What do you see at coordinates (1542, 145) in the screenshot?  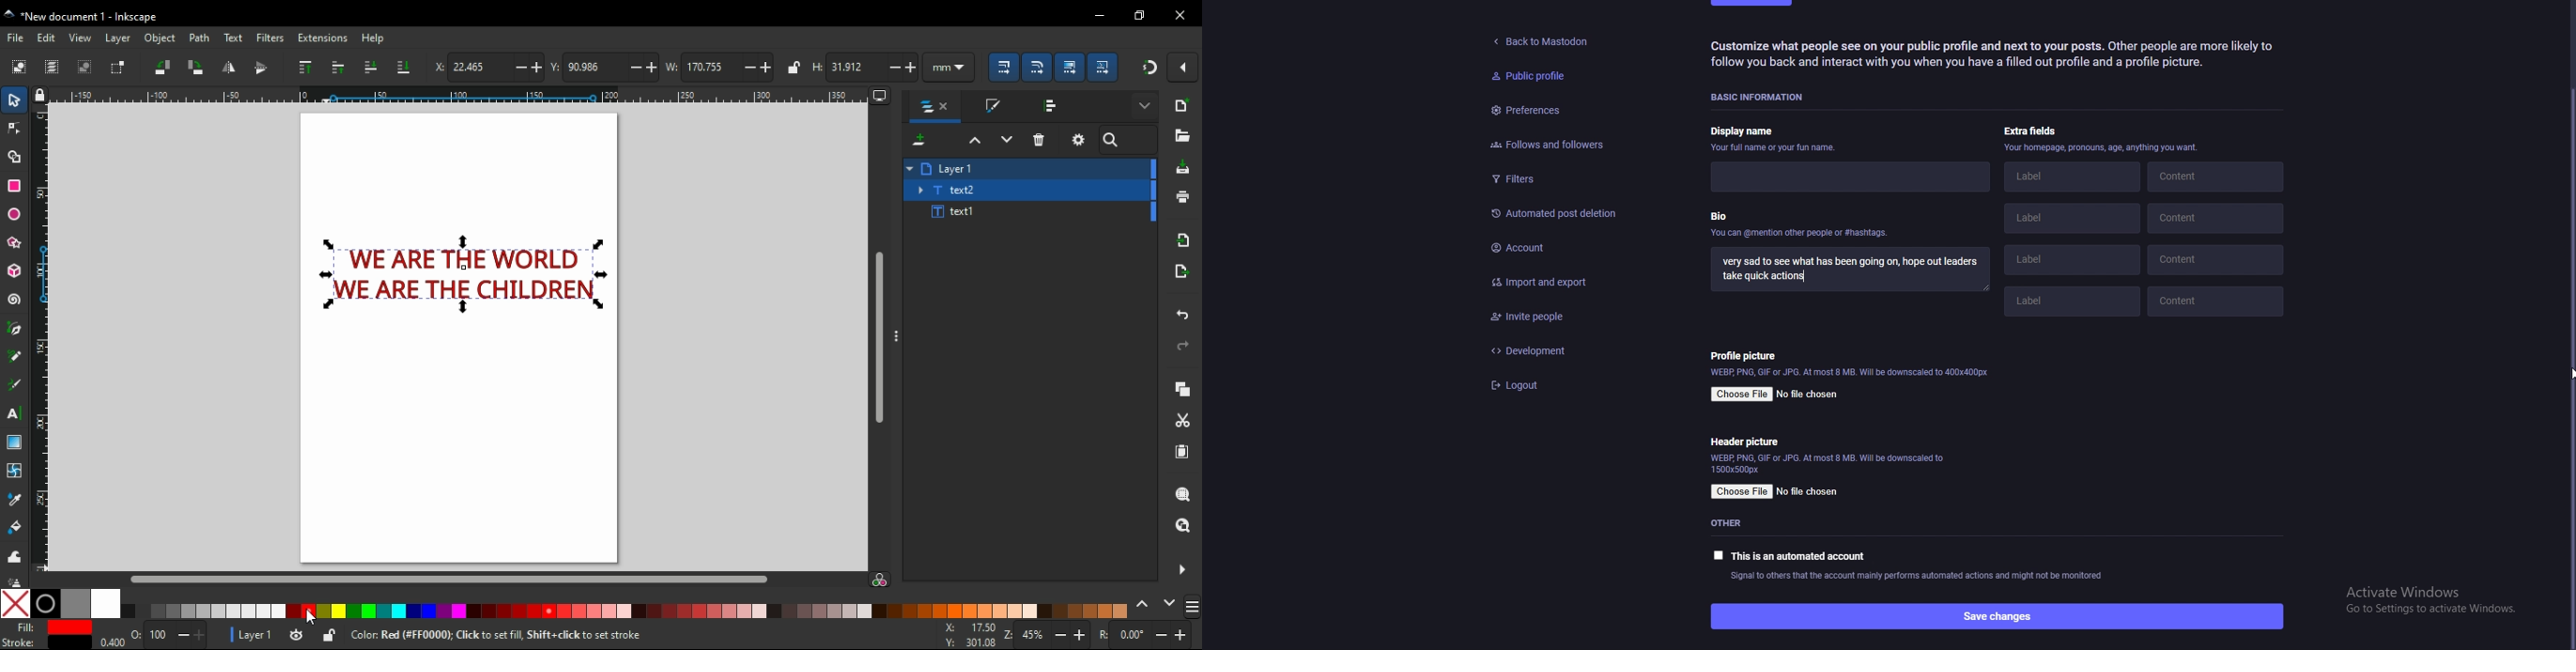 I see `Follows and followers` at bounding box center [1542, 145].